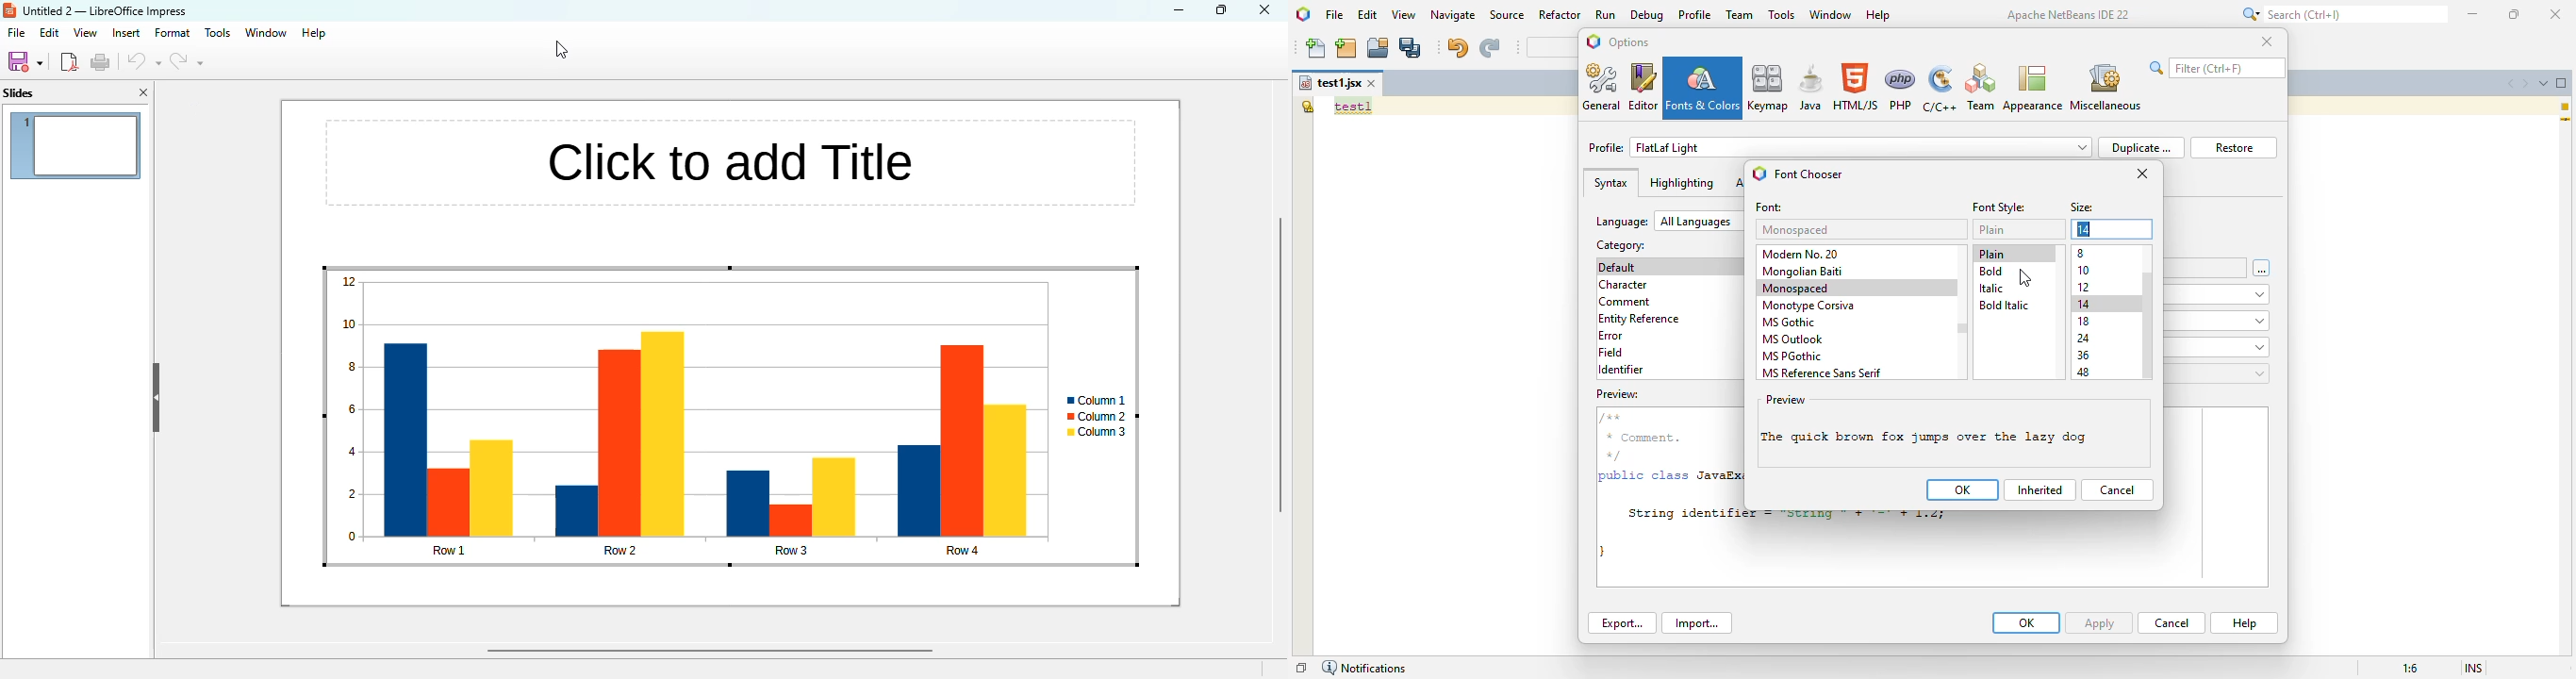 The width and height of the screenshot is (2576, 700). What do you see at coordinates (75, 146) in the screenshot?
I see `slide 1` at bounding box center [75, 146].